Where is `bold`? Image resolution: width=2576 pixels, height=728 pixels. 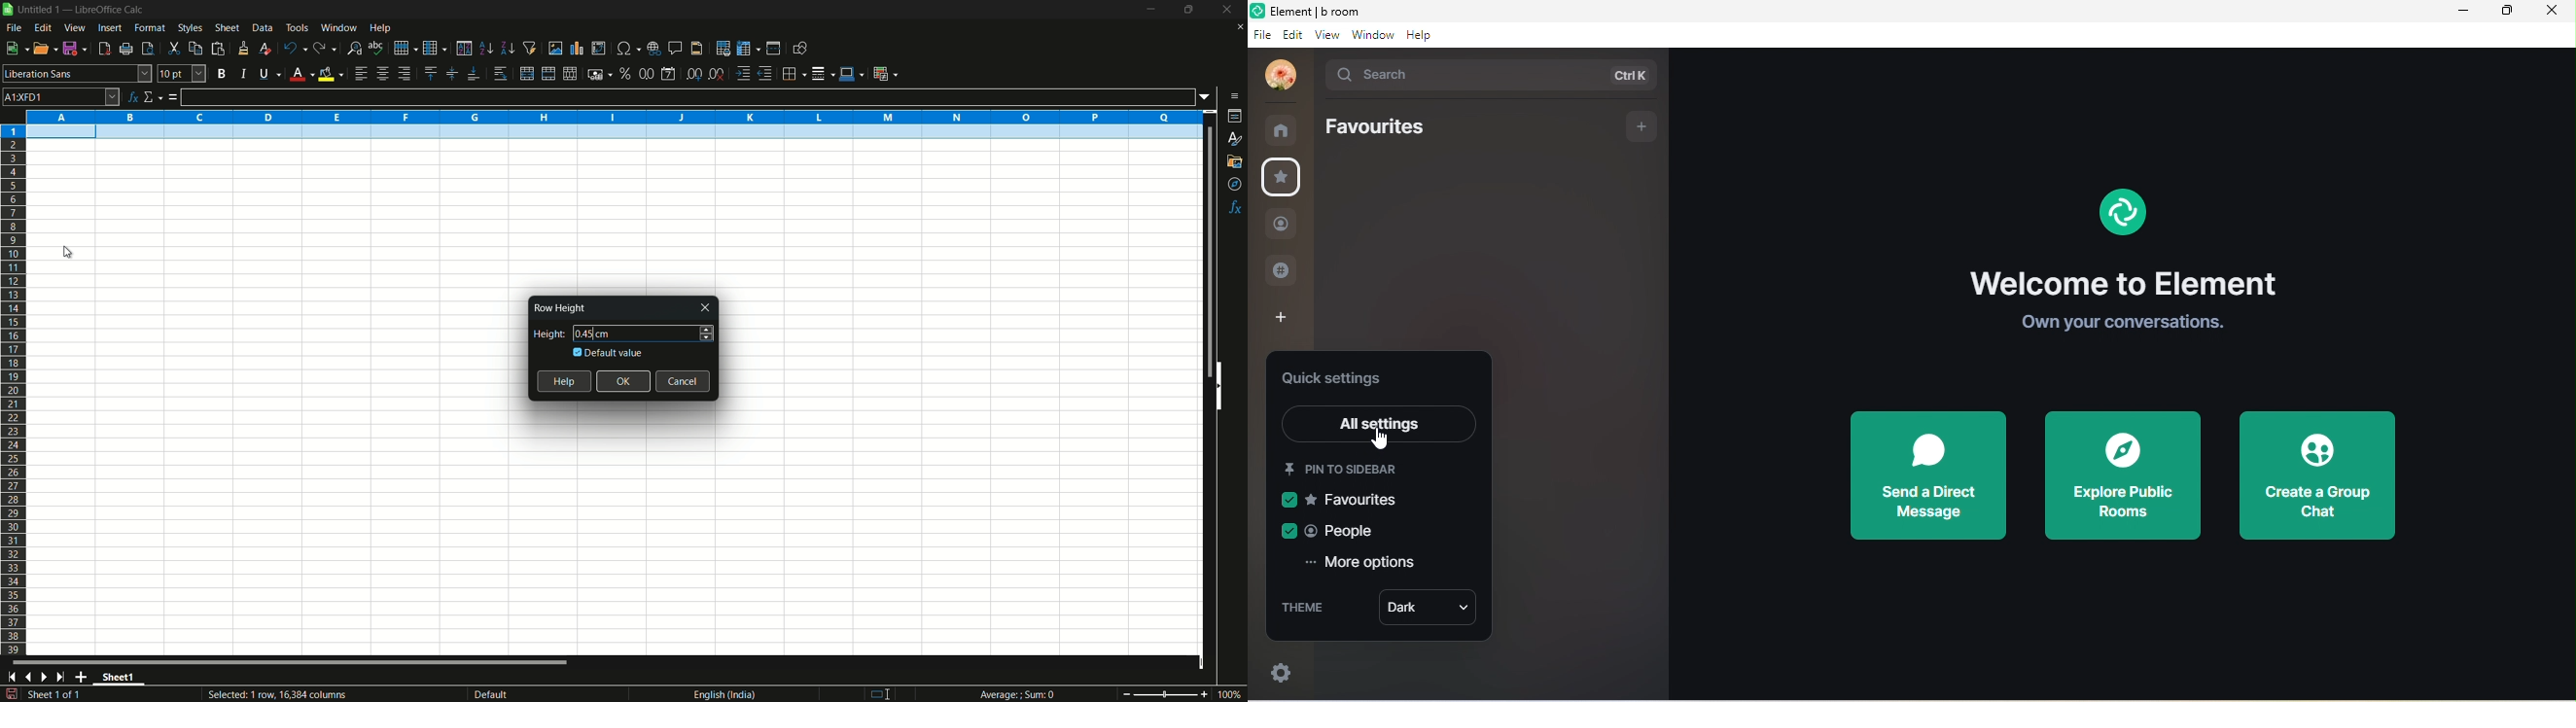 bold is located at coordinates (221, 73).